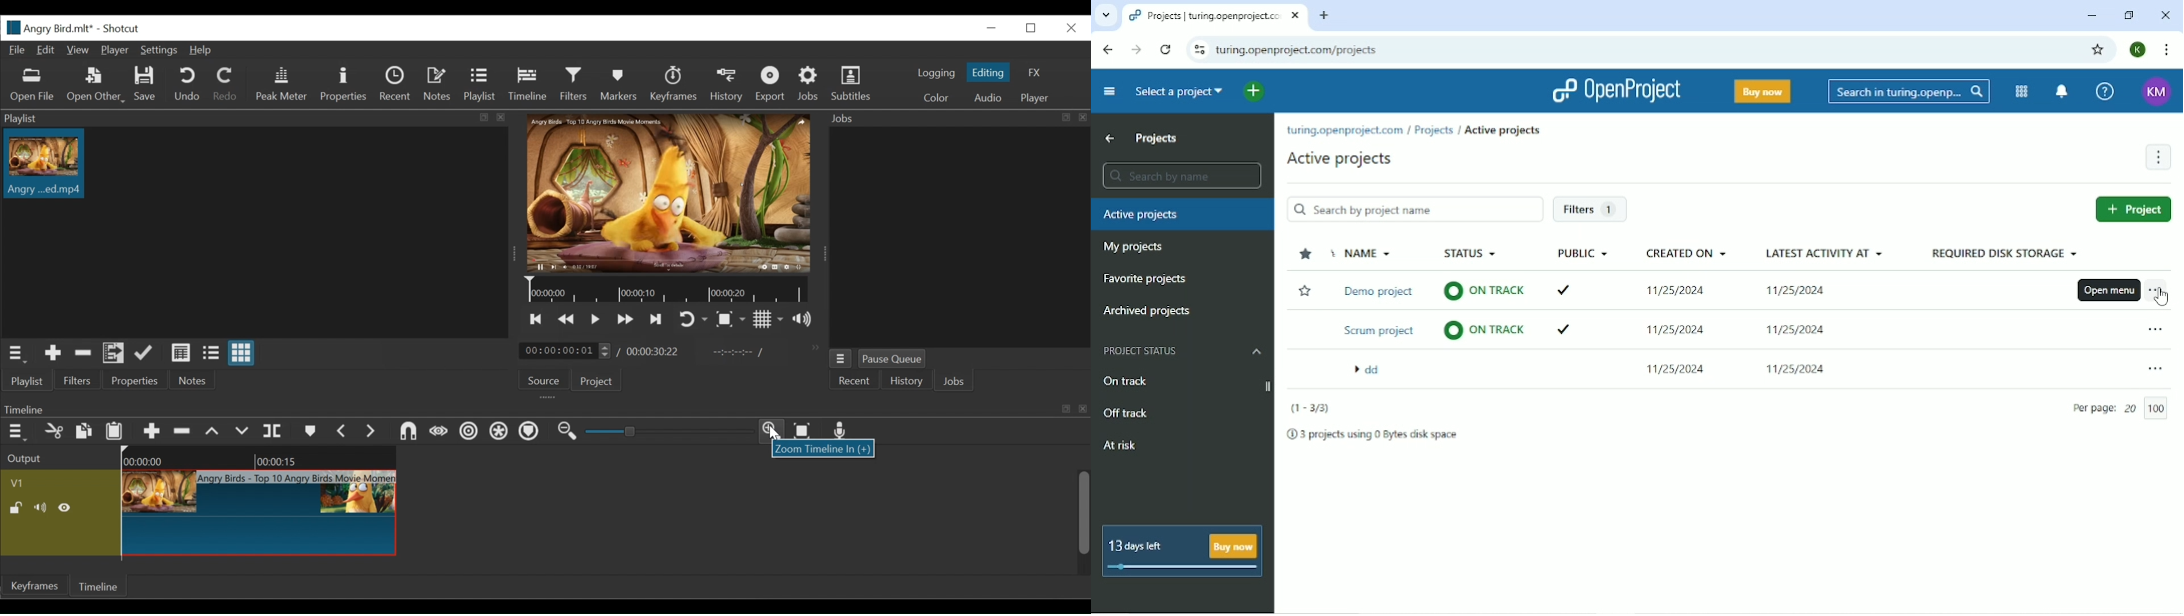 The image size is (2184, 616). I want to click on Playlist Panel, so click(261, 117).